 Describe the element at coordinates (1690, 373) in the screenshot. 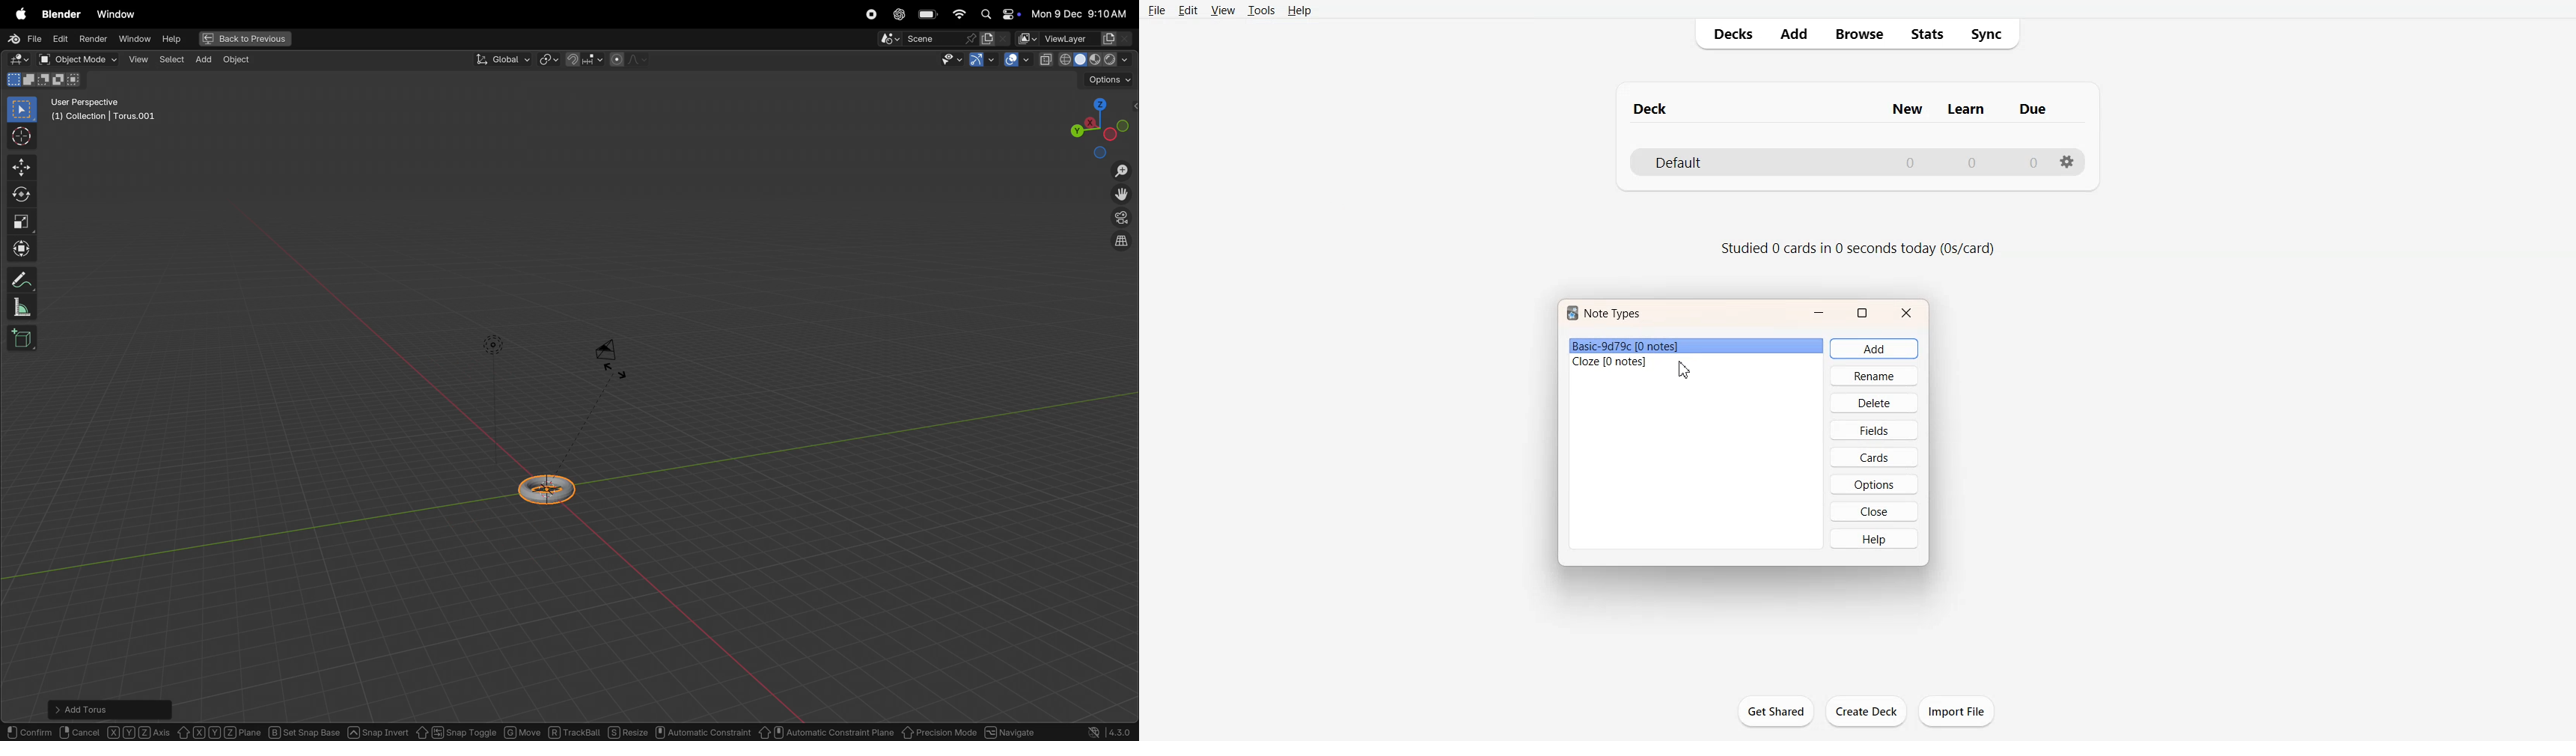

I see `cursor` at that location.